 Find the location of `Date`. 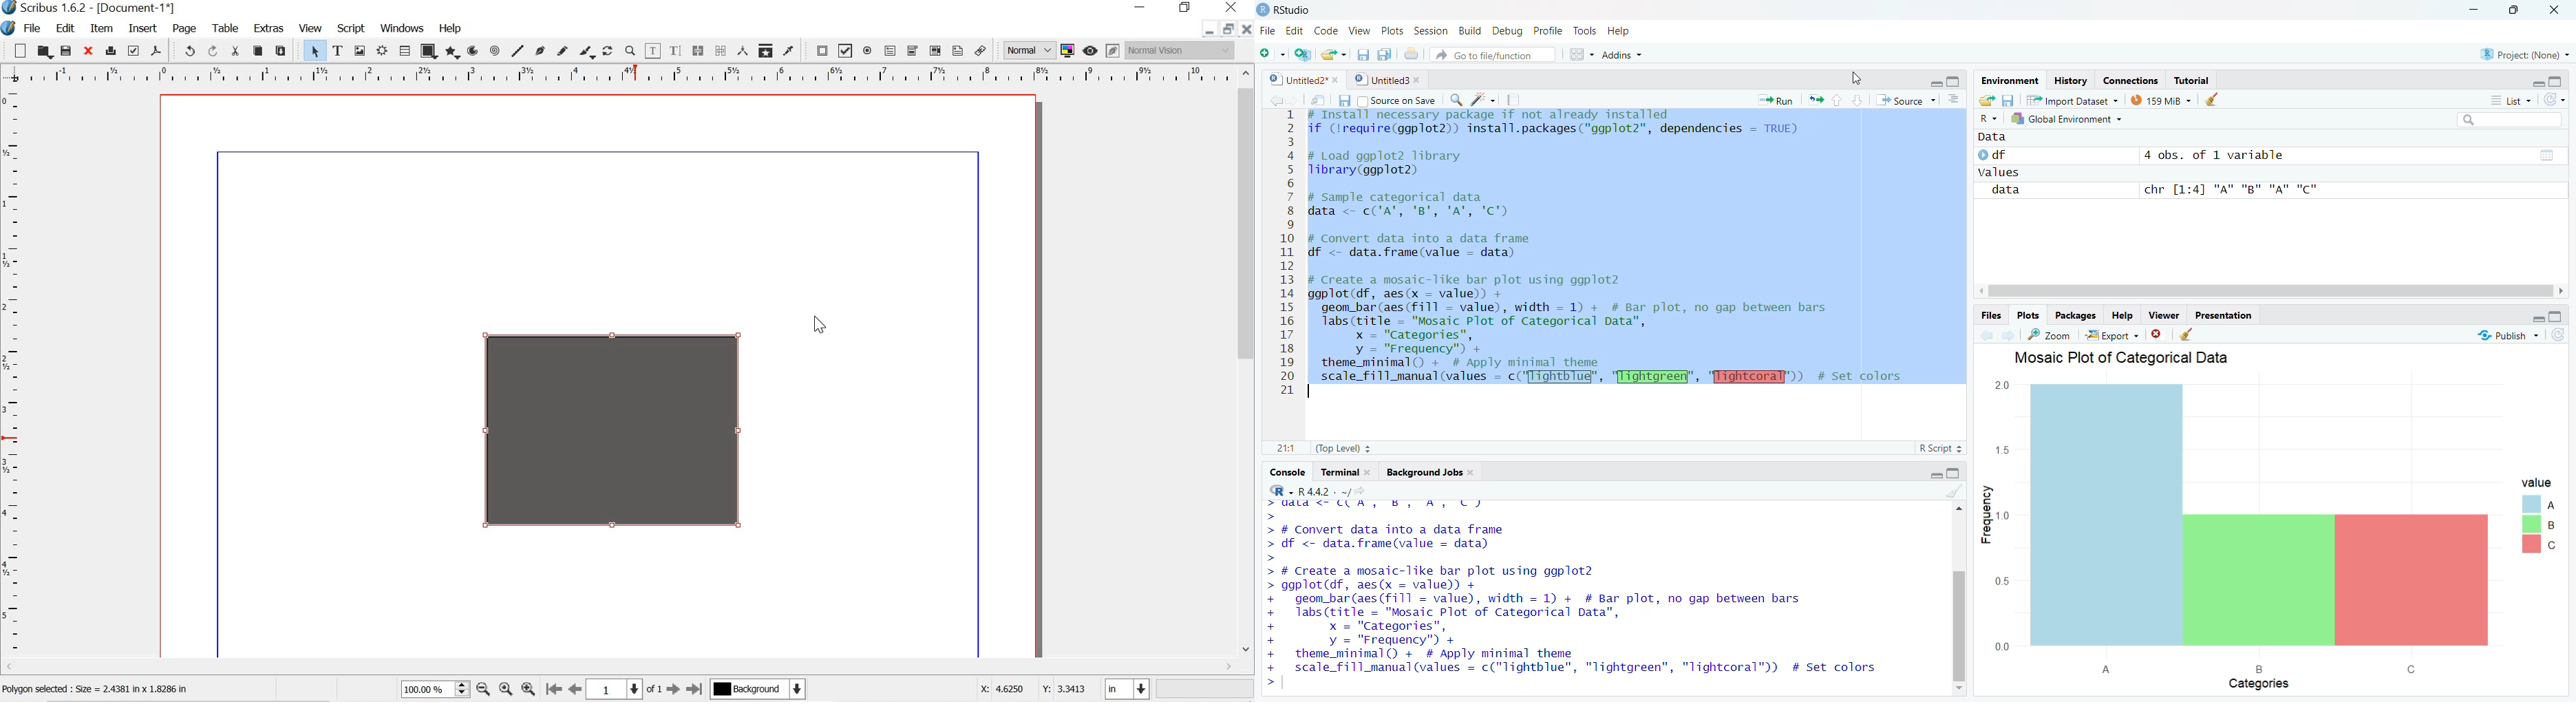

Date is located at coordinates (2546, 154).